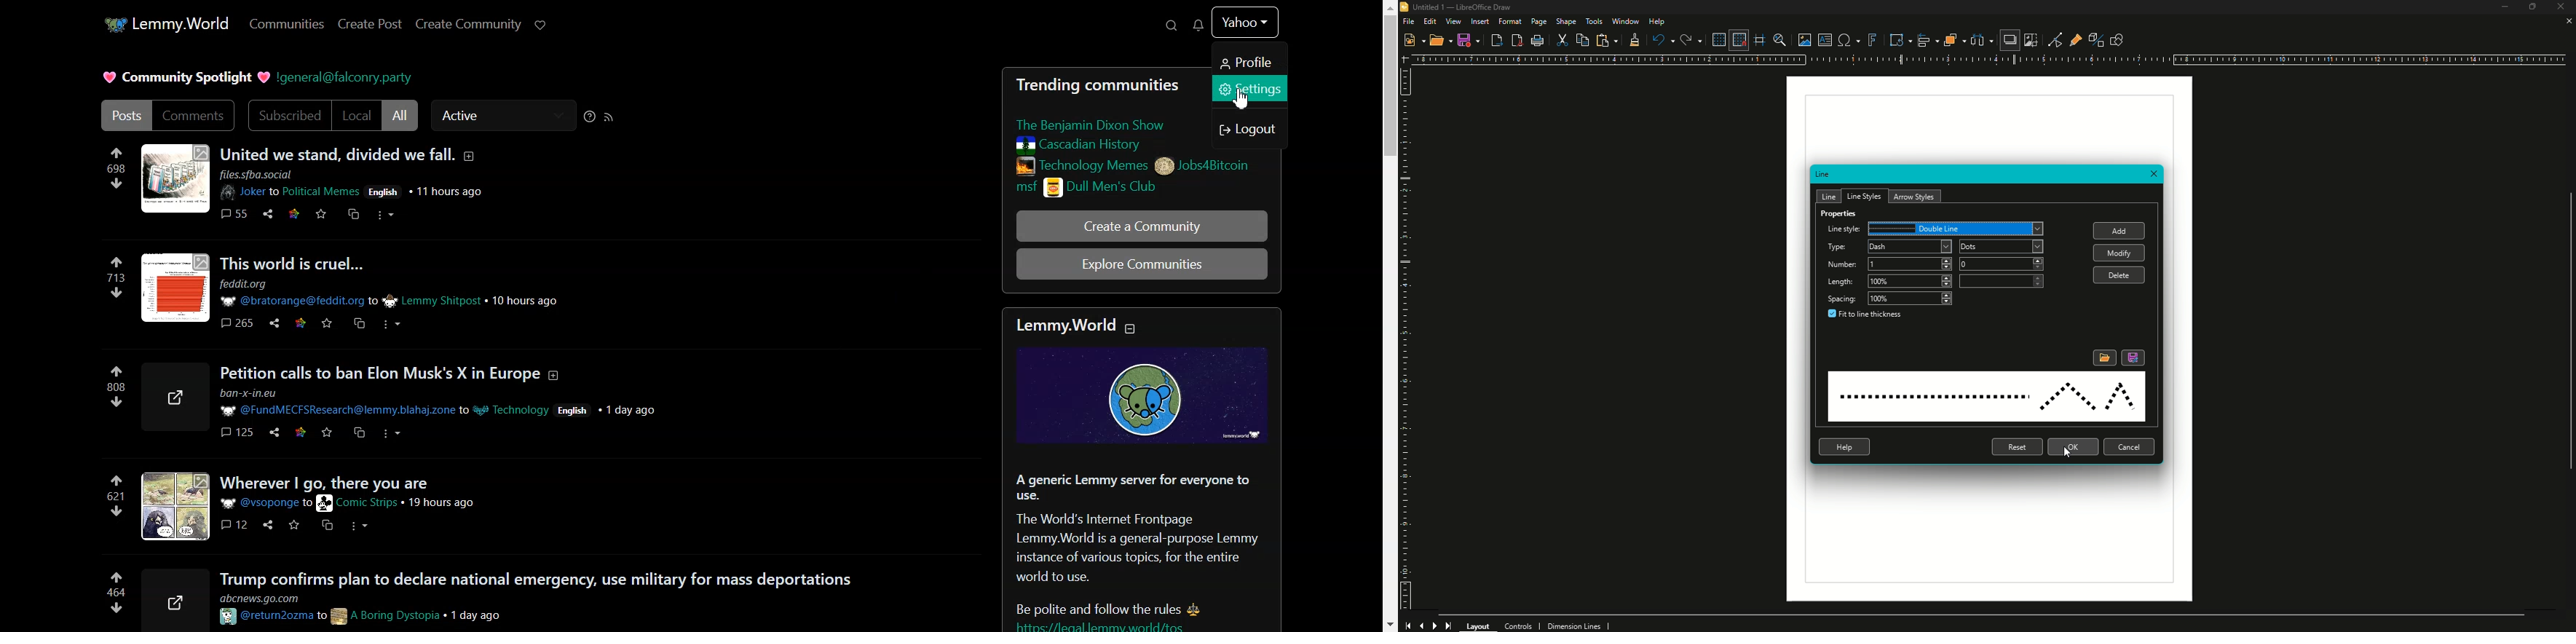 The width and height of the screenshot is (2576, 644). I want to click on feddit.org, so click(248, 283).